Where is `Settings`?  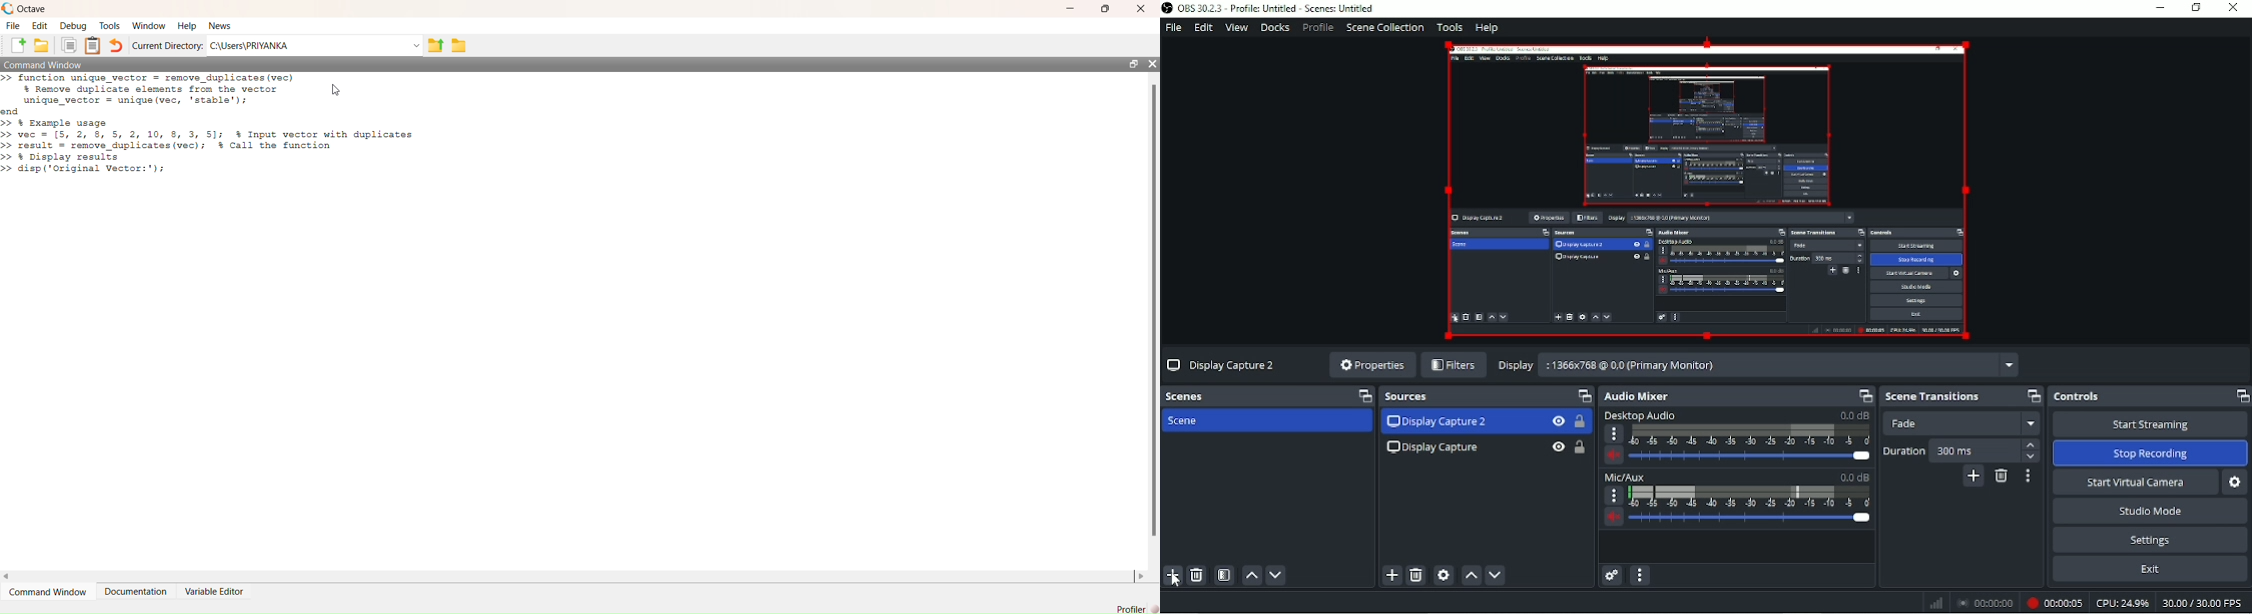
Settings is located at coordinates (2154, 541).